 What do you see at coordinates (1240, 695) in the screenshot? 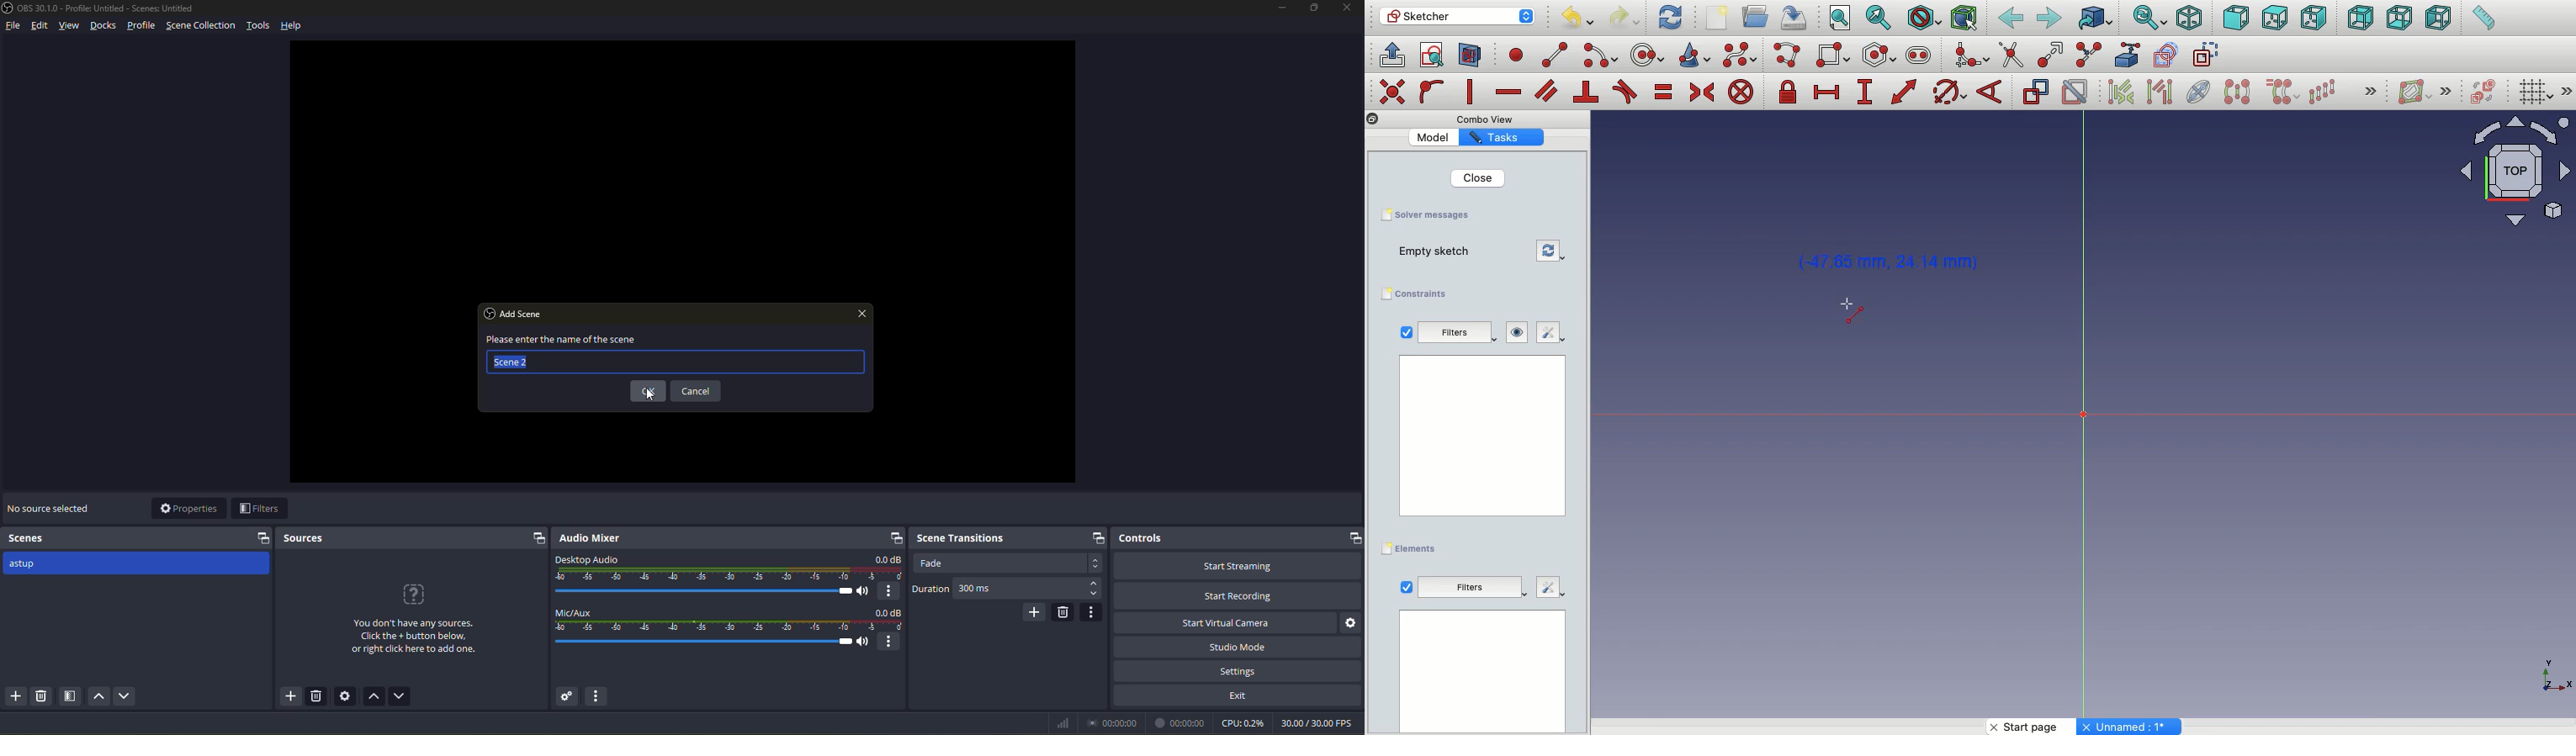
I see `exit` at bounding box center [1240, 695].